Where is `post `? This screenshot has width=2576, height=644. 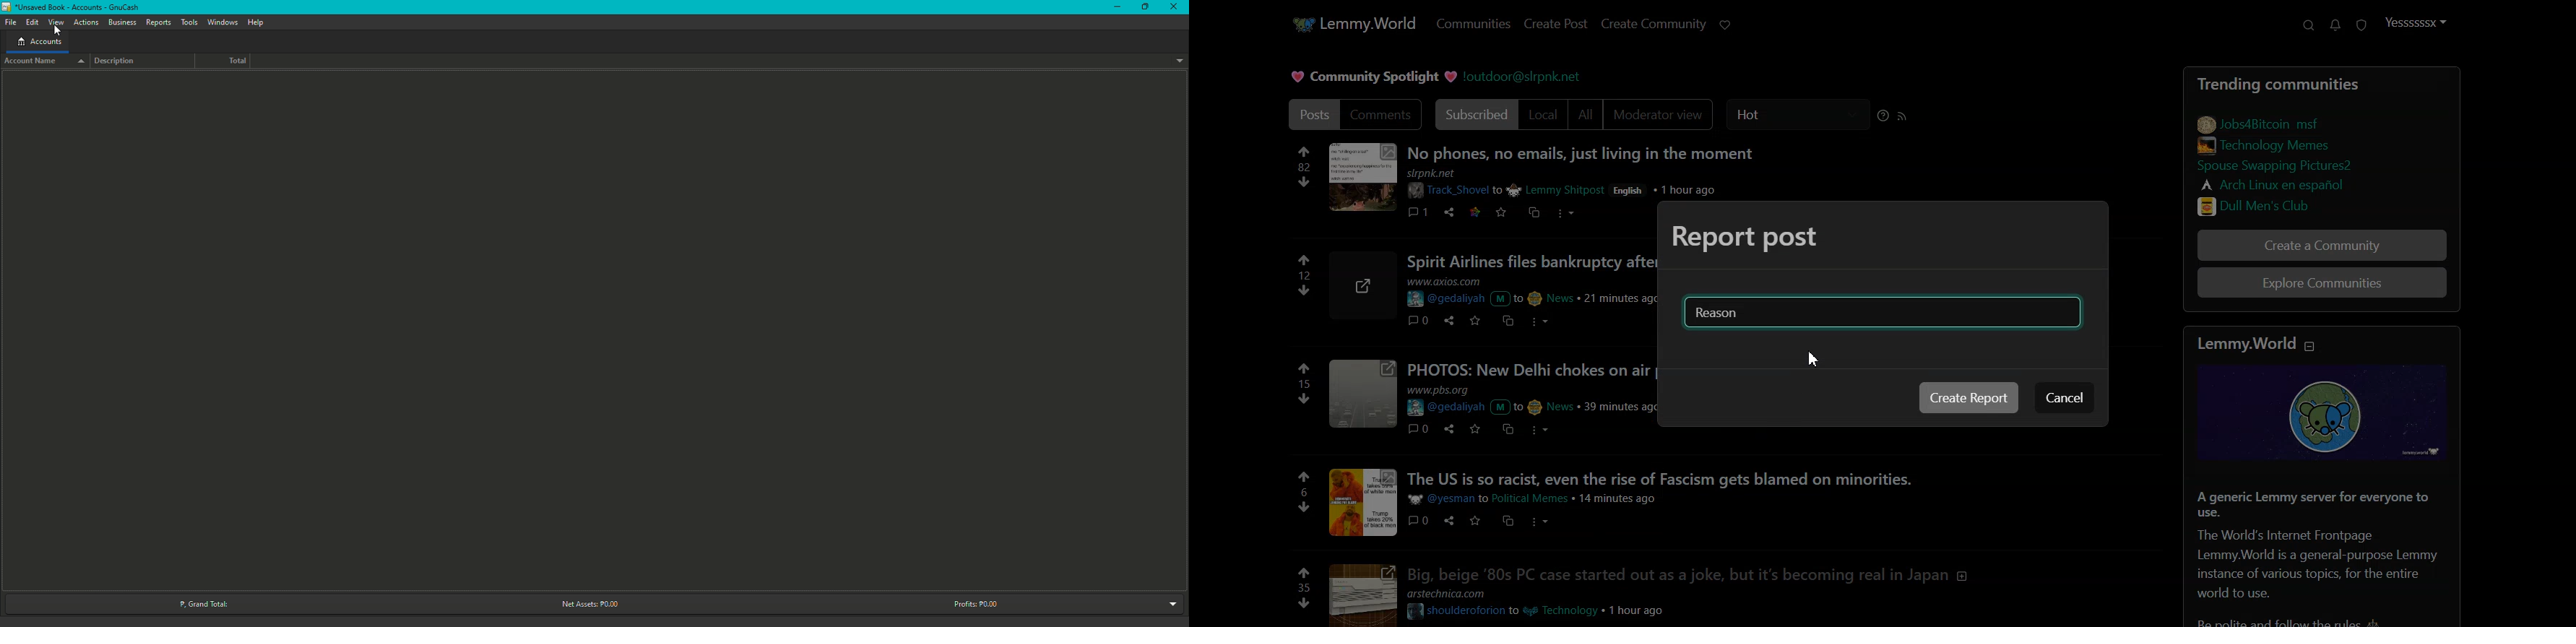 post  is located at coordinates (1531, 262).